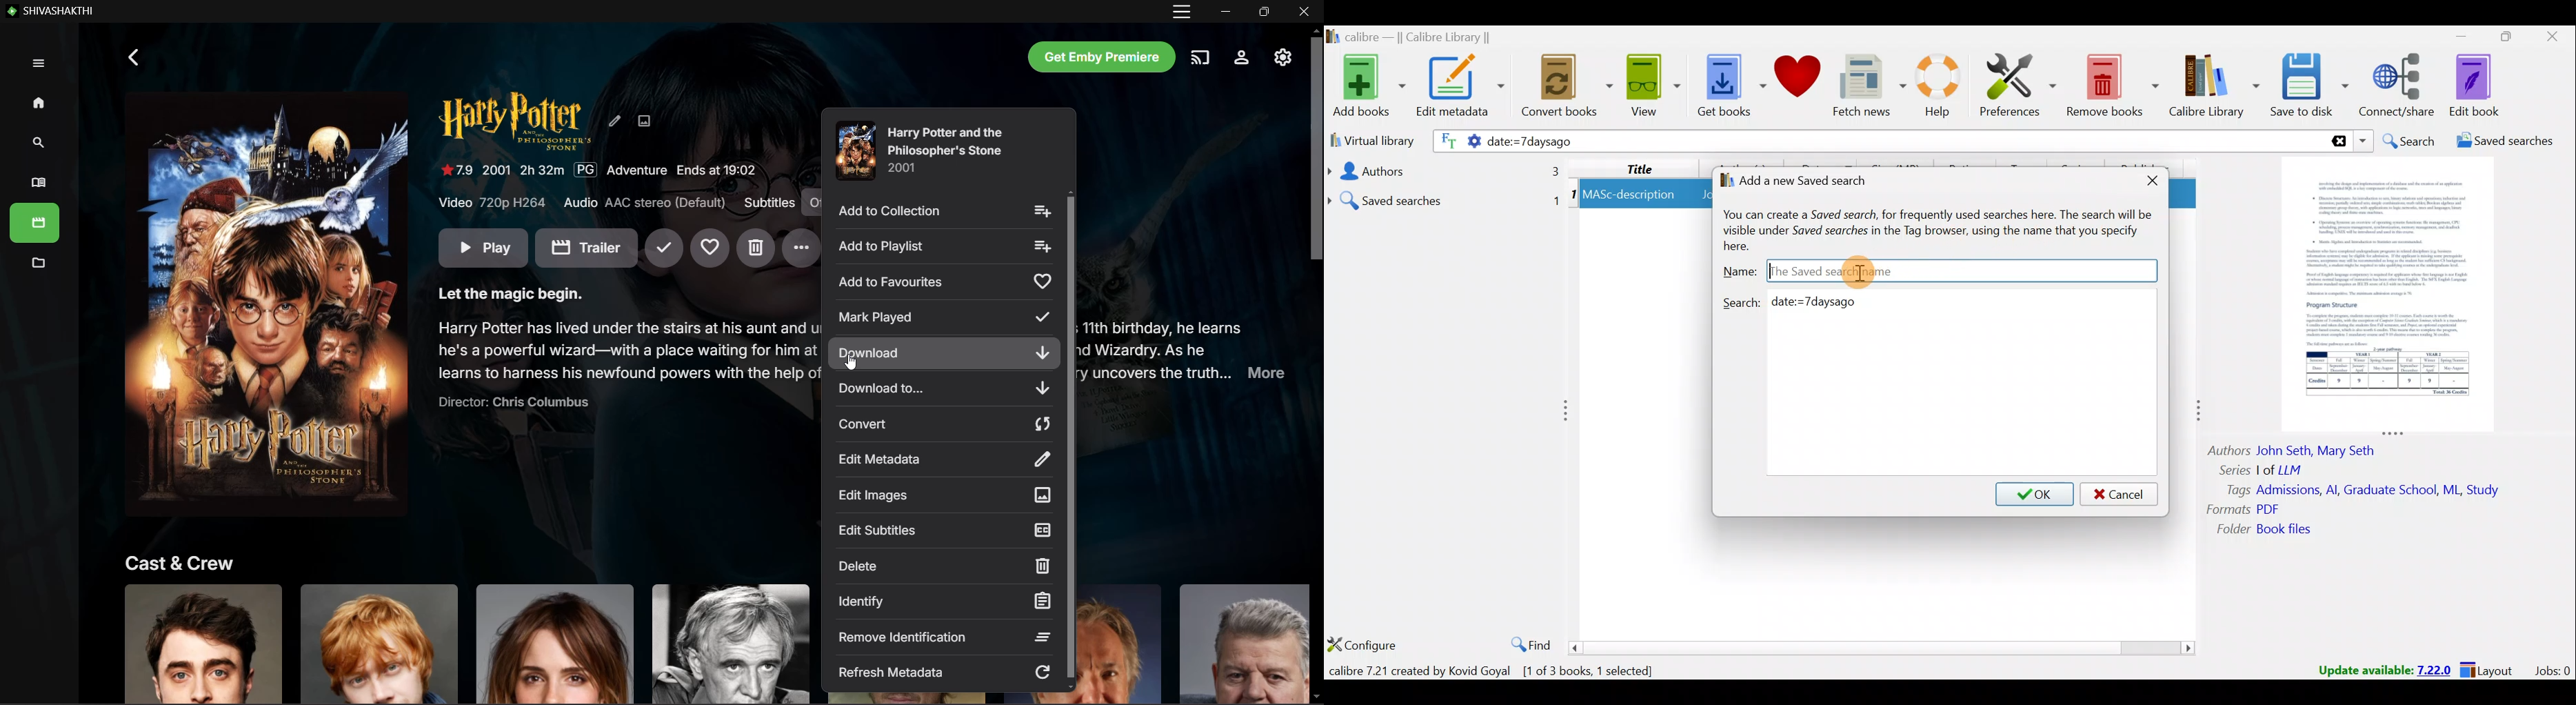 The width and height of the screenshot is (2576, 728). What do you see at coordinates (2244, 509) in the screenshot?
I see `Formats PDF` at bounding box center [2244, 509].